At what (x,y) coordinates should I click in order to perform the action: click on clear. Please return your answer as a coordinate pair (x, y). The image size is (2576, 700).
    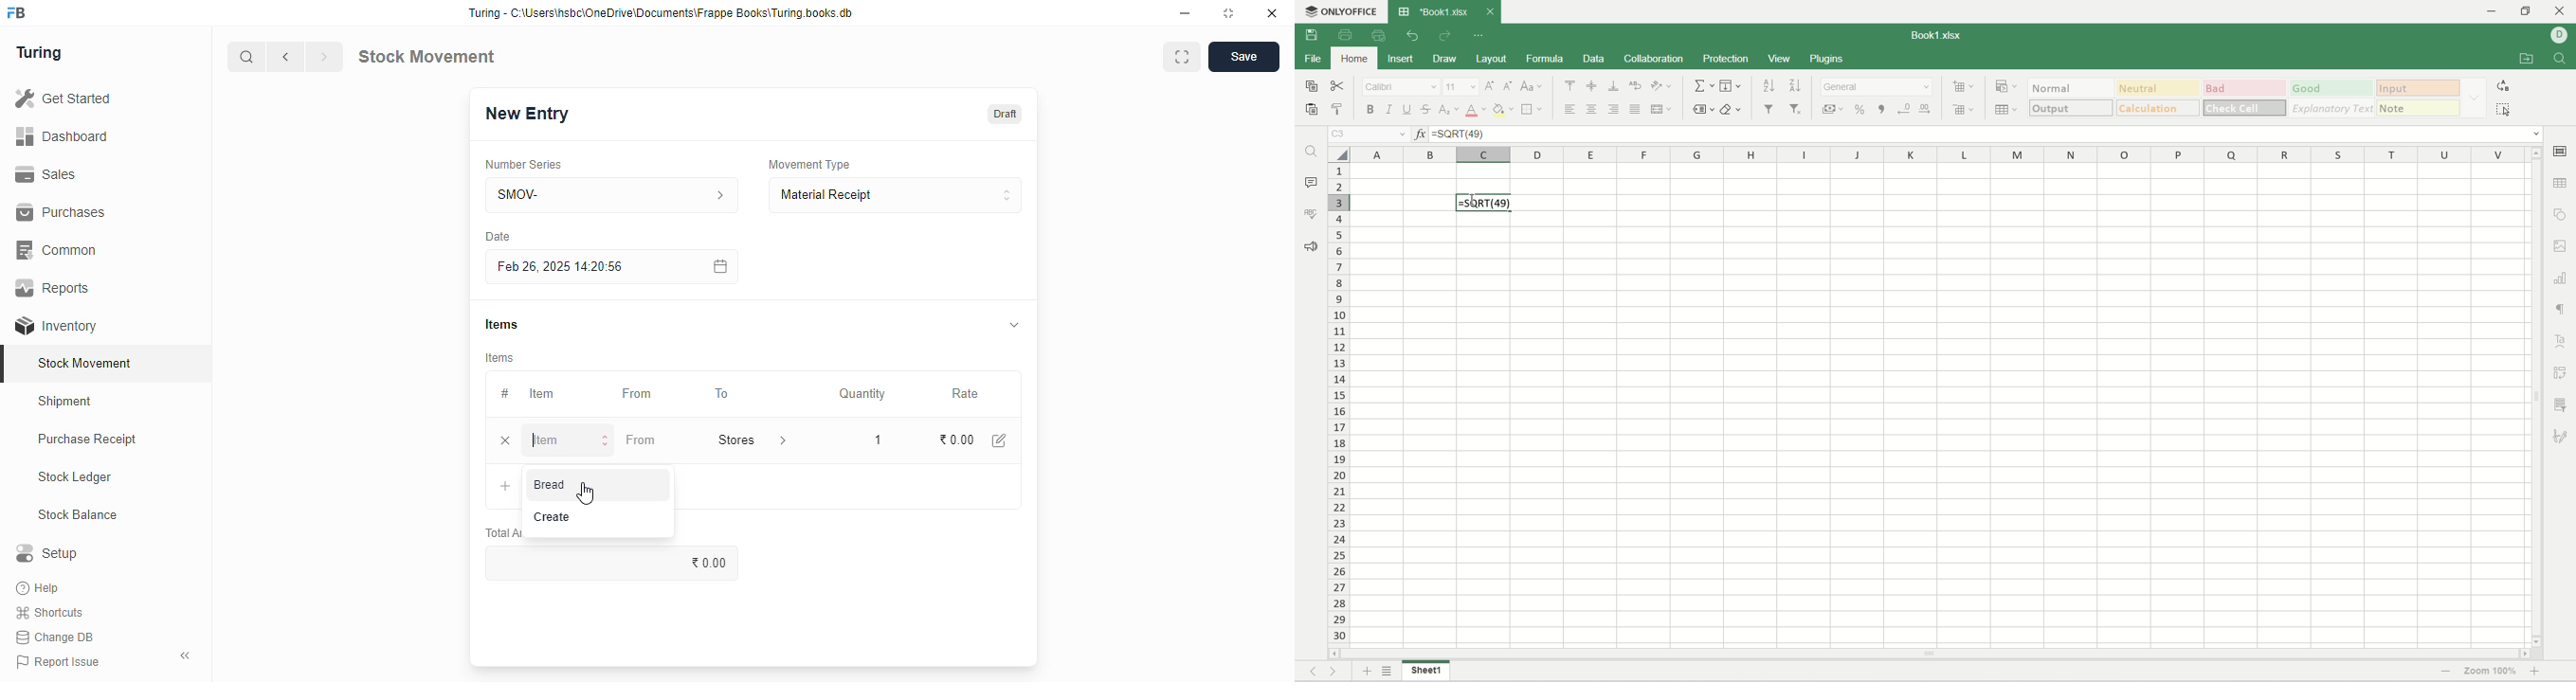
    Looking at the image, I should click on (1731, 111).